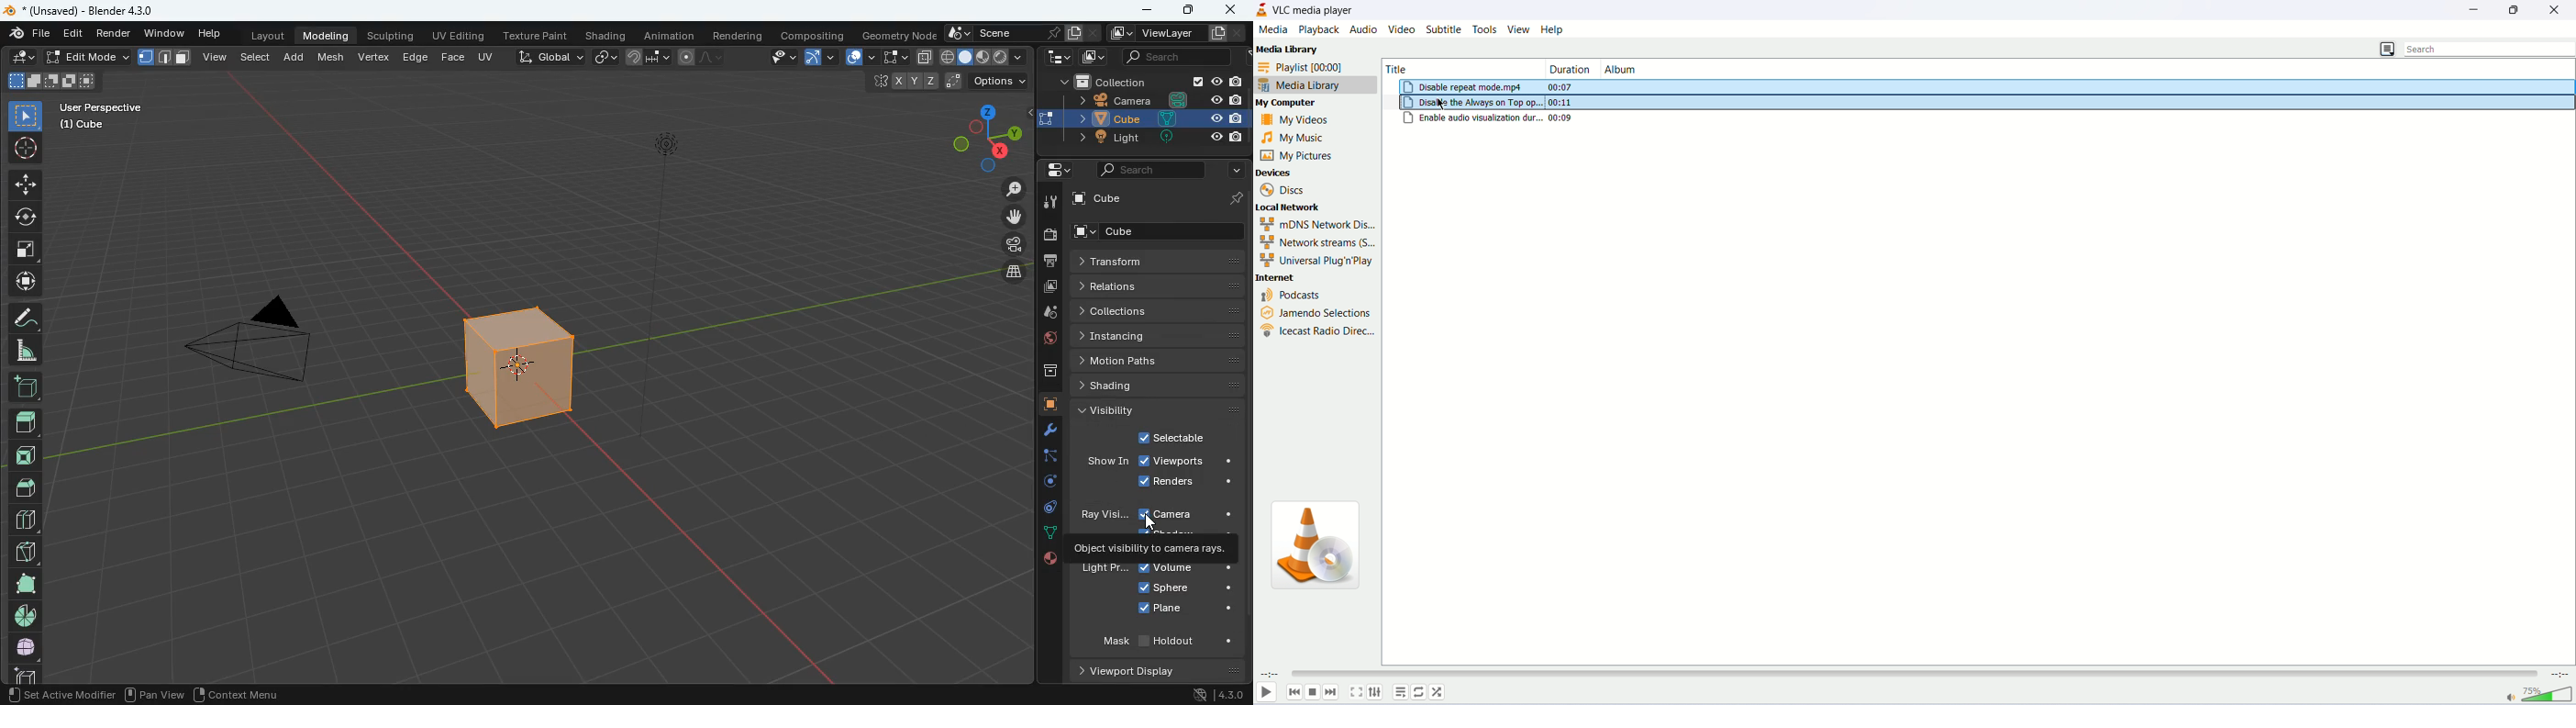 This screenshot has width=2576, height=728. I want to click on cube, so click(1163, 231).